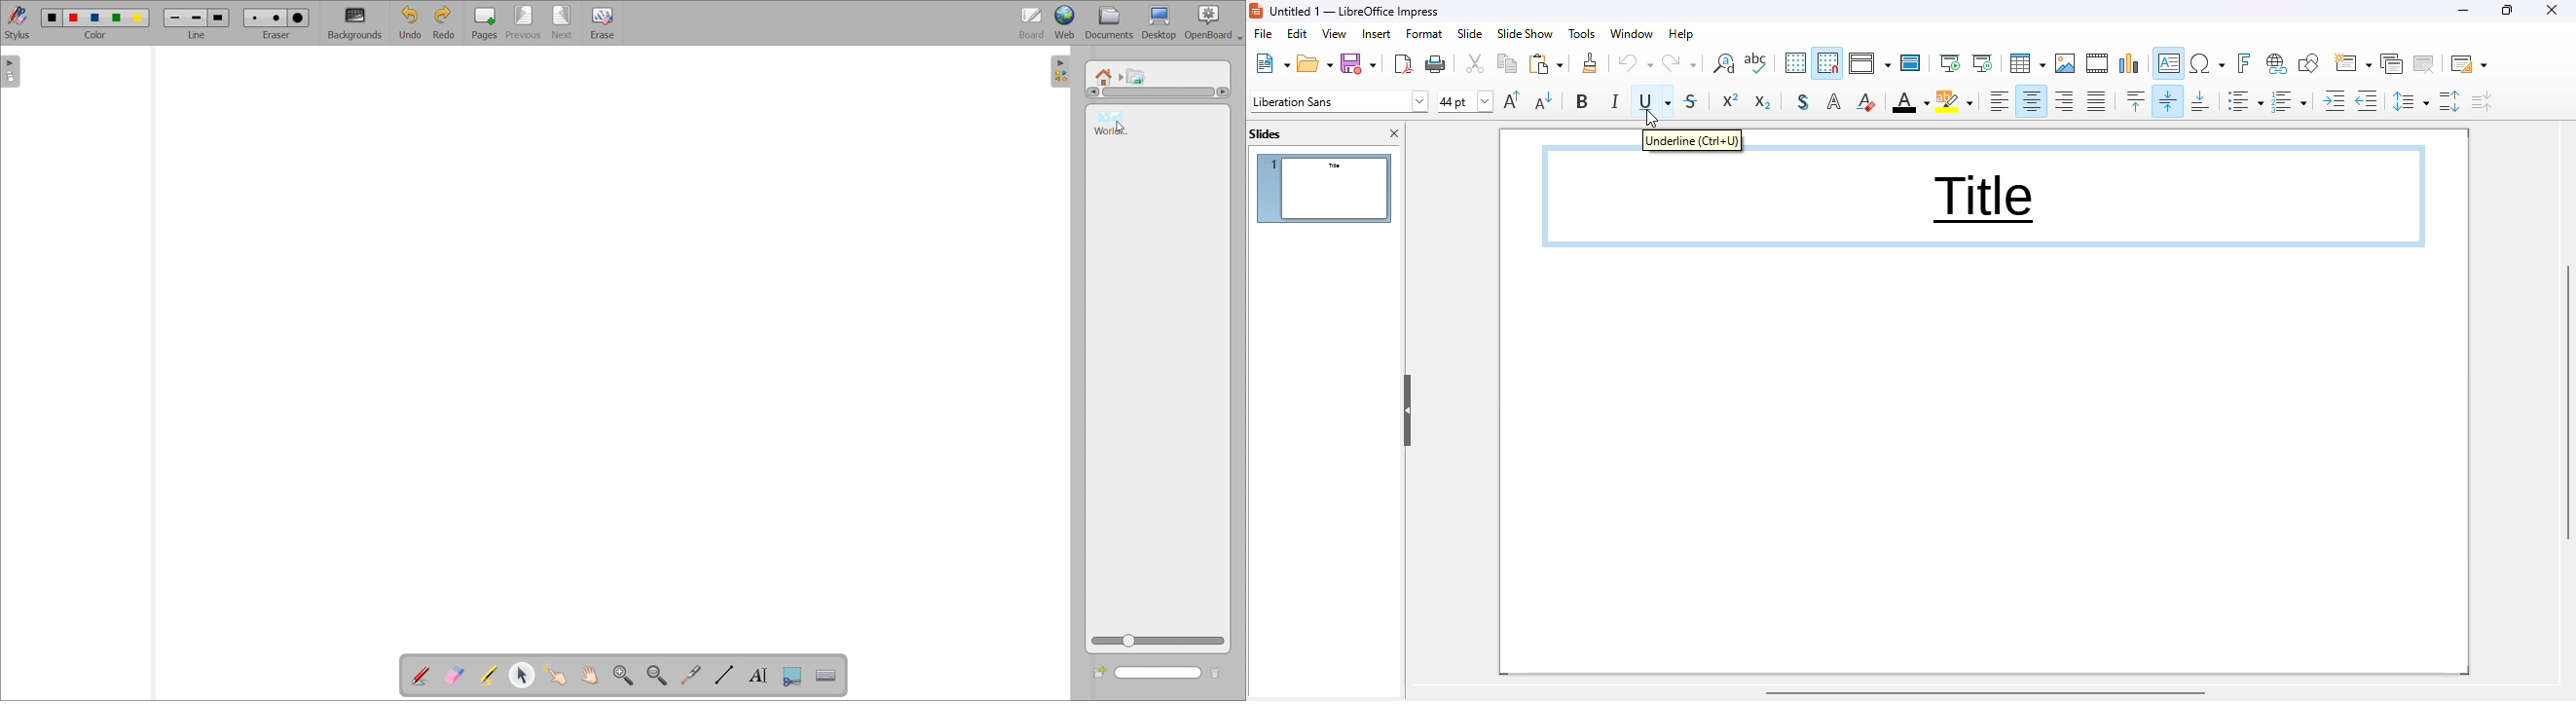 The height and width of the screenshot is (728, 2576). I want to click on toggle shadow, so click(1803, 102).